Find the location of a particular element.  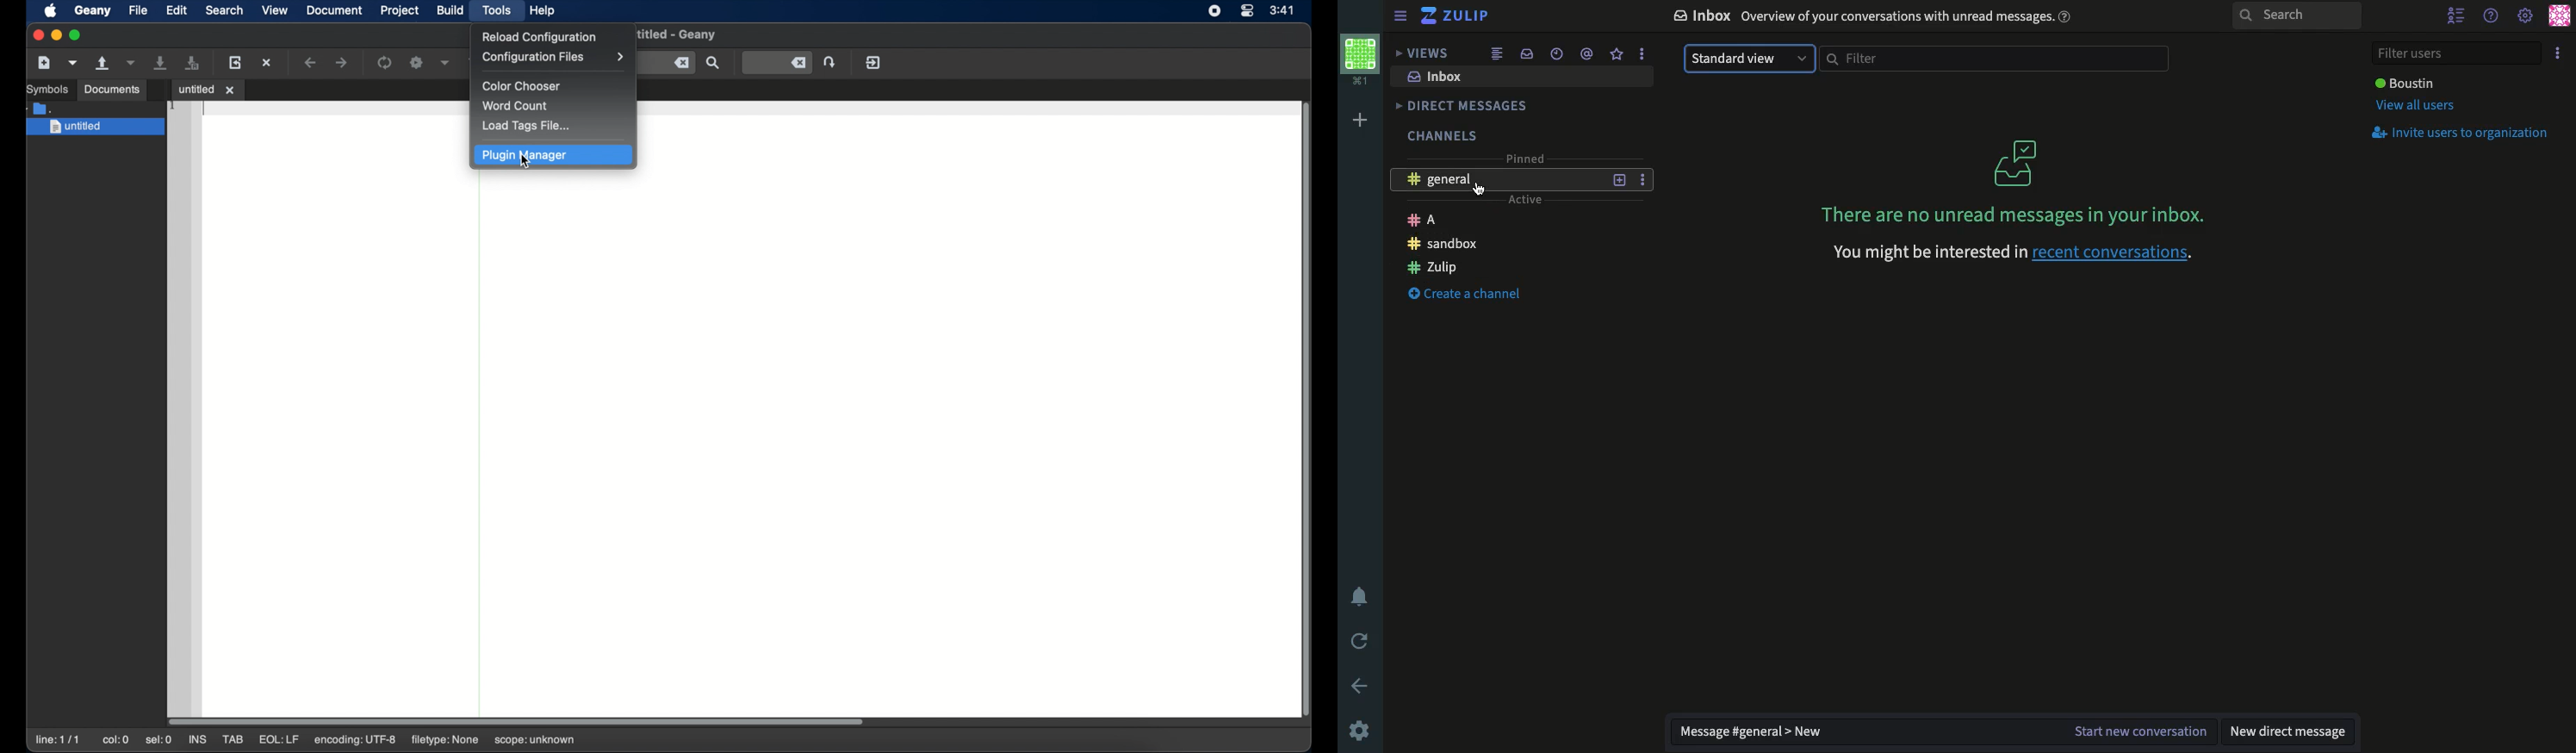

folder is located at coordinates (40, 108).